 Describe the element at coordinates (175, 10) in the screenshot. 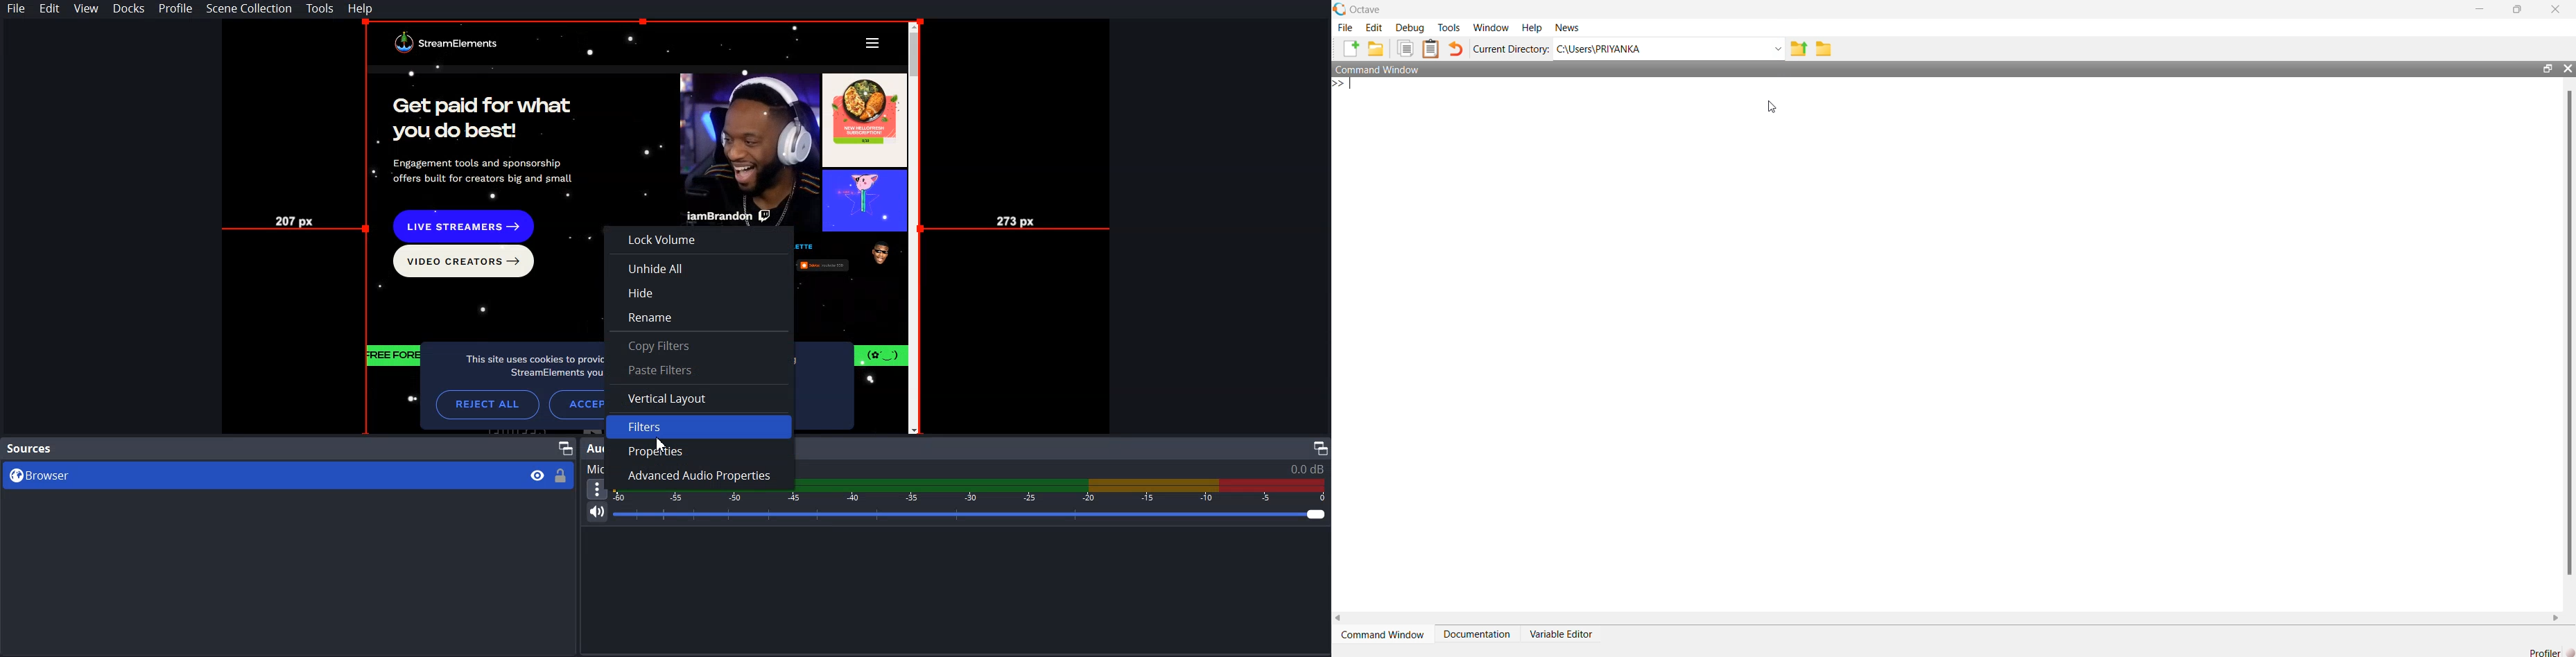

I see `Profile` at that location.